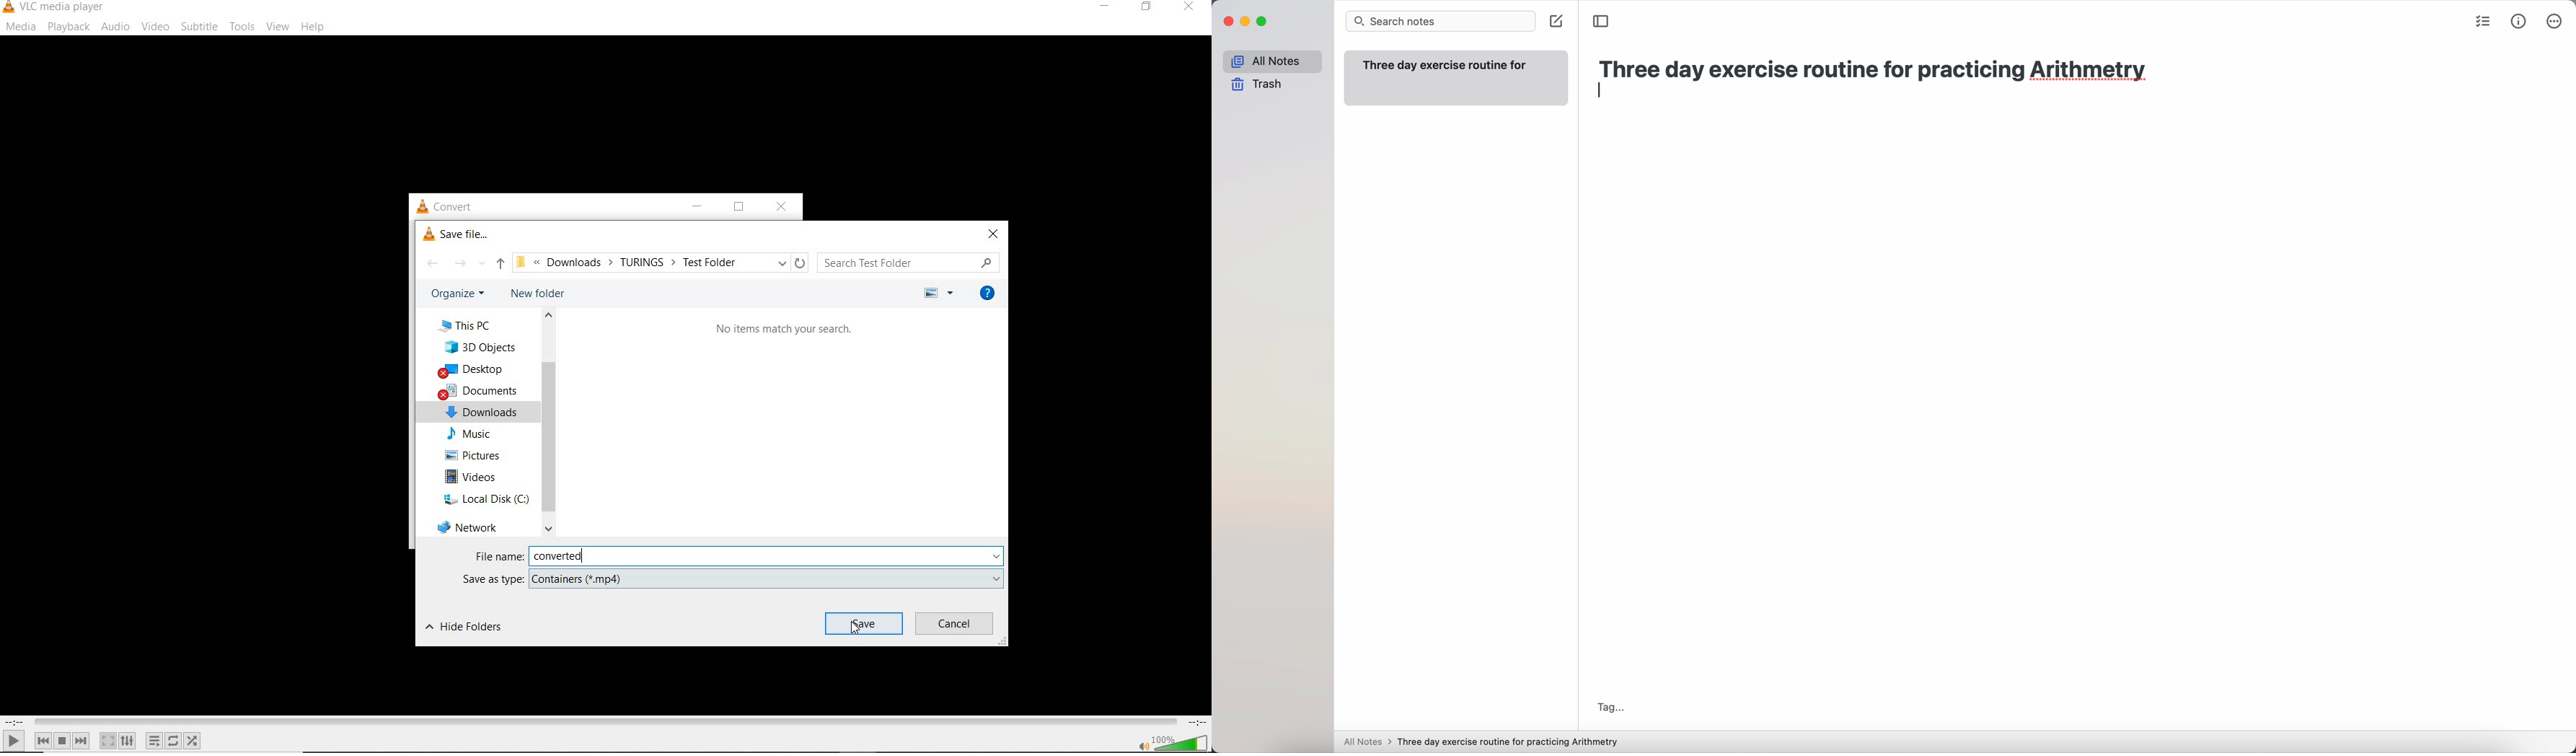 This screenshot has height=756, width=2576. Describe the element at coordinates (780, 206) in the screenshot. I see `close` at that location.